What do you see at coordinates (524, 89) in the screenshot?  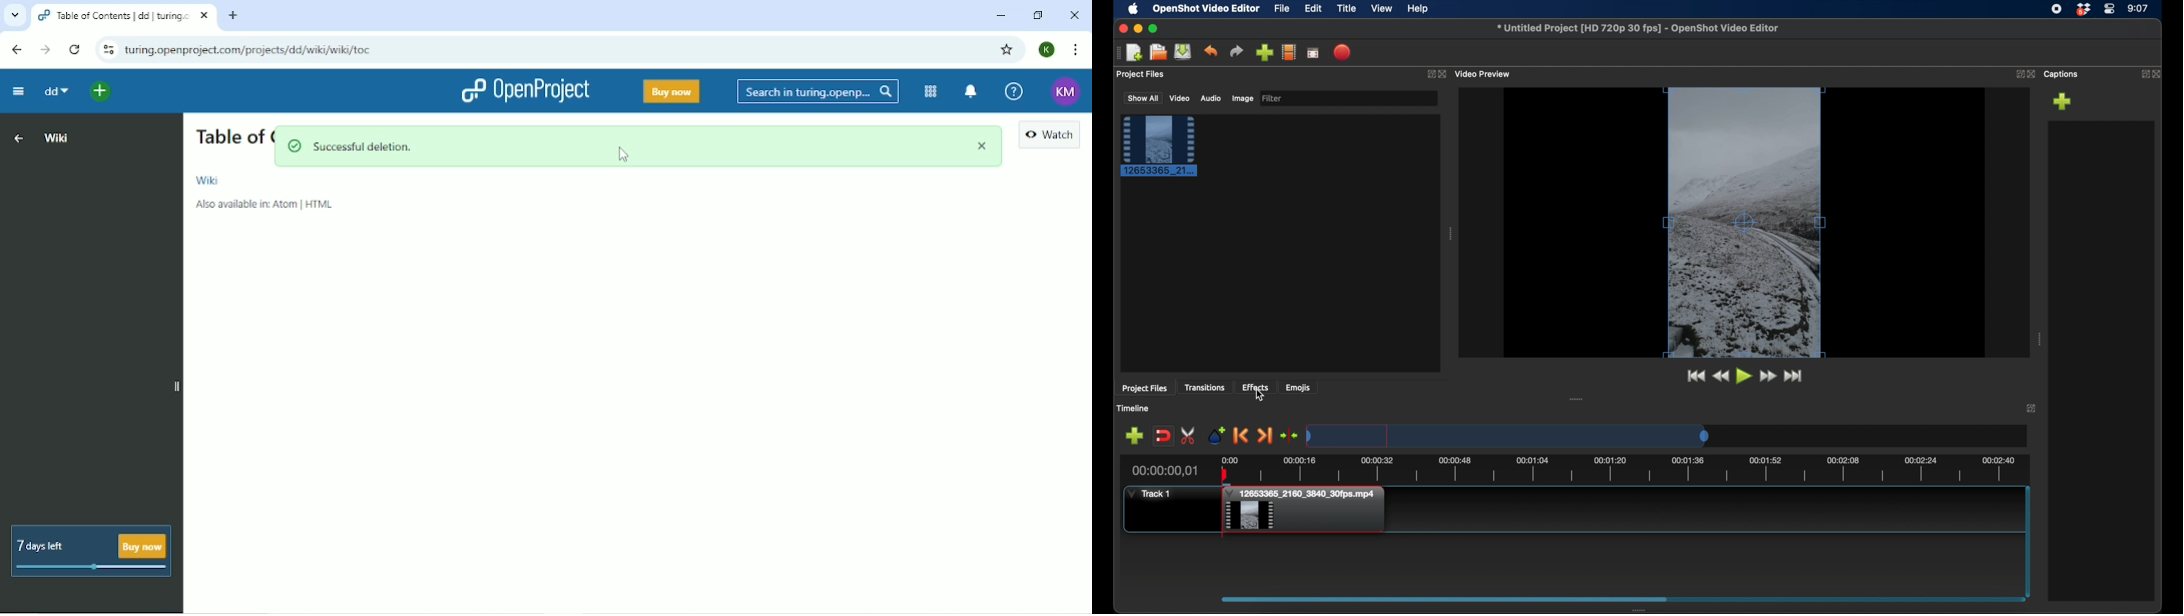 I see `openproject` at bounding box center [524, 89].